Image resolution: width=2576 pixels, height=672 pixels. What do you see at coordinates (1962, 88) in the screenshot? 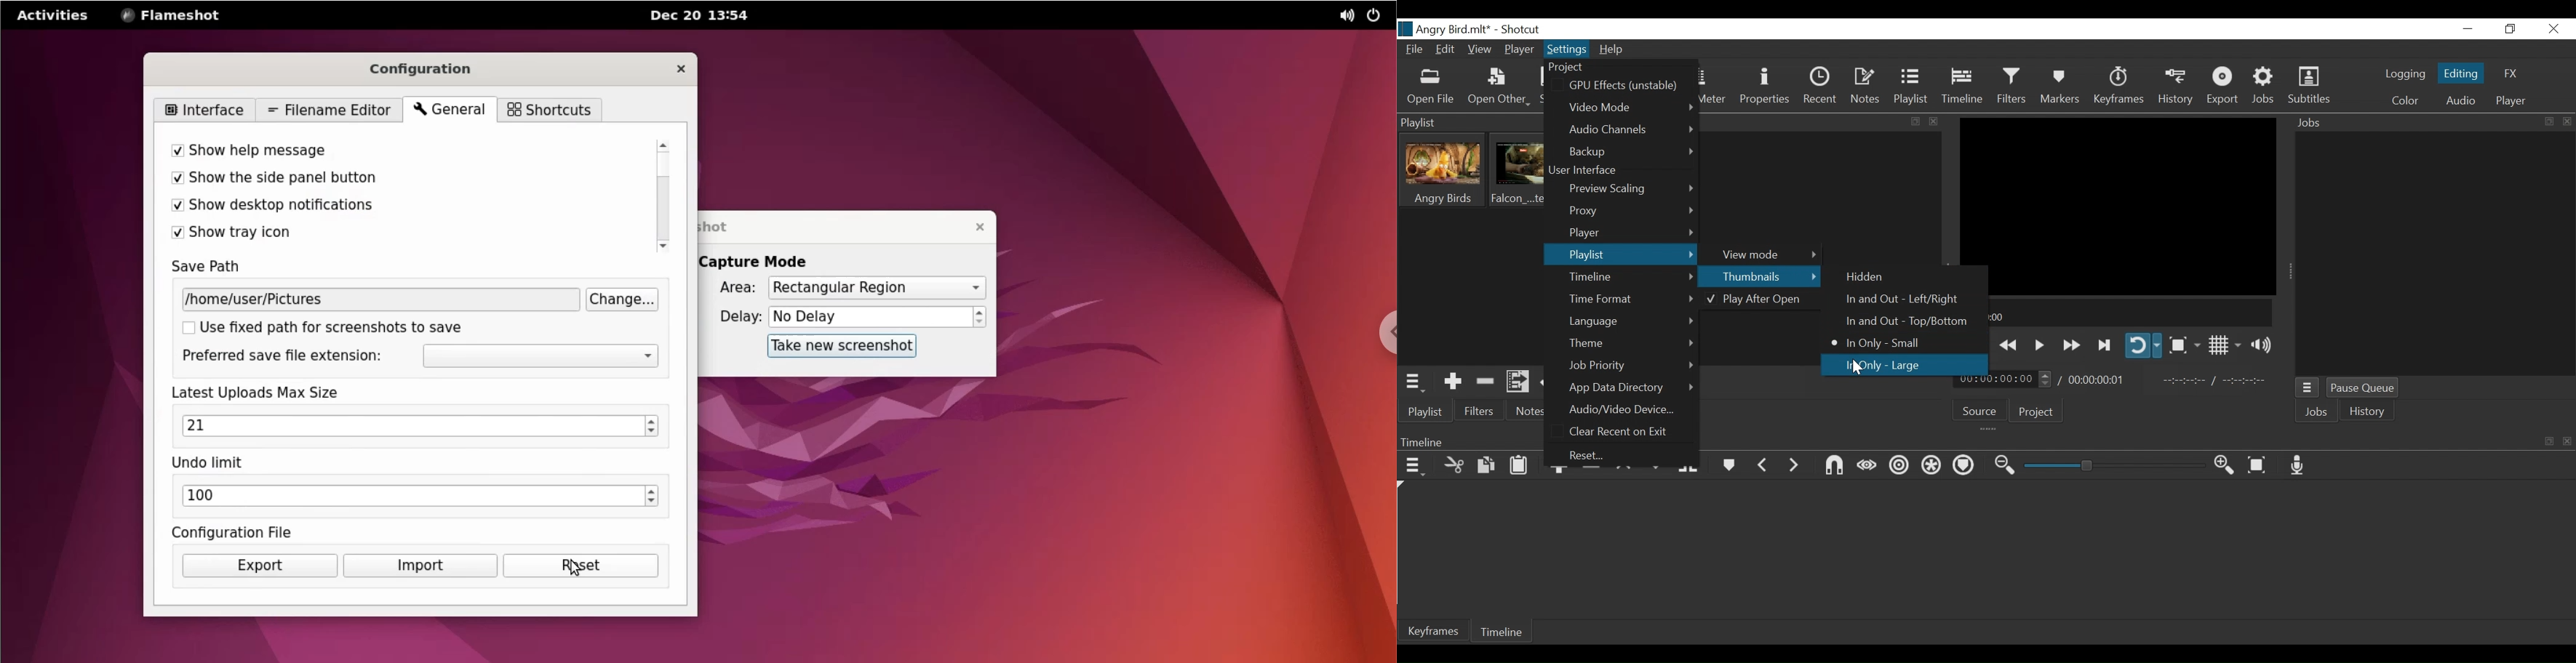
I see `Timeline` at bounding box center [1962, 88].